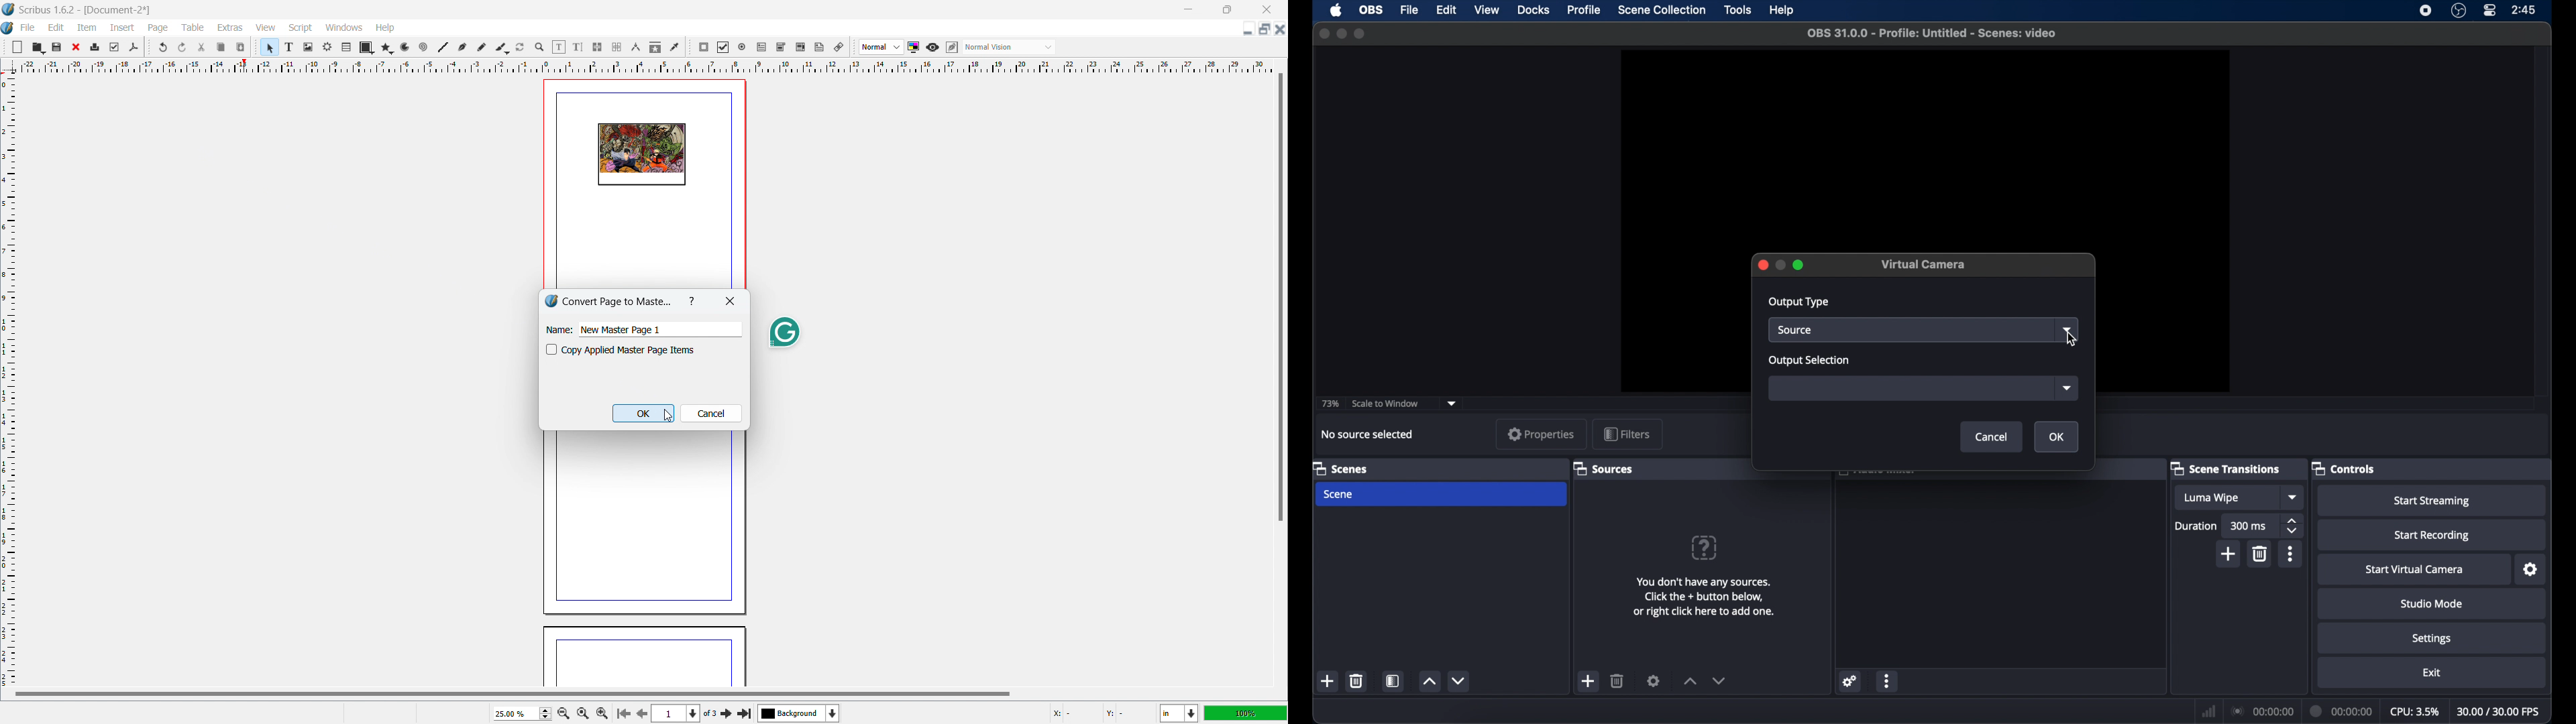  Describe the element at coordinates (1933, 32) in the screenshot. I see `file name` at that location.